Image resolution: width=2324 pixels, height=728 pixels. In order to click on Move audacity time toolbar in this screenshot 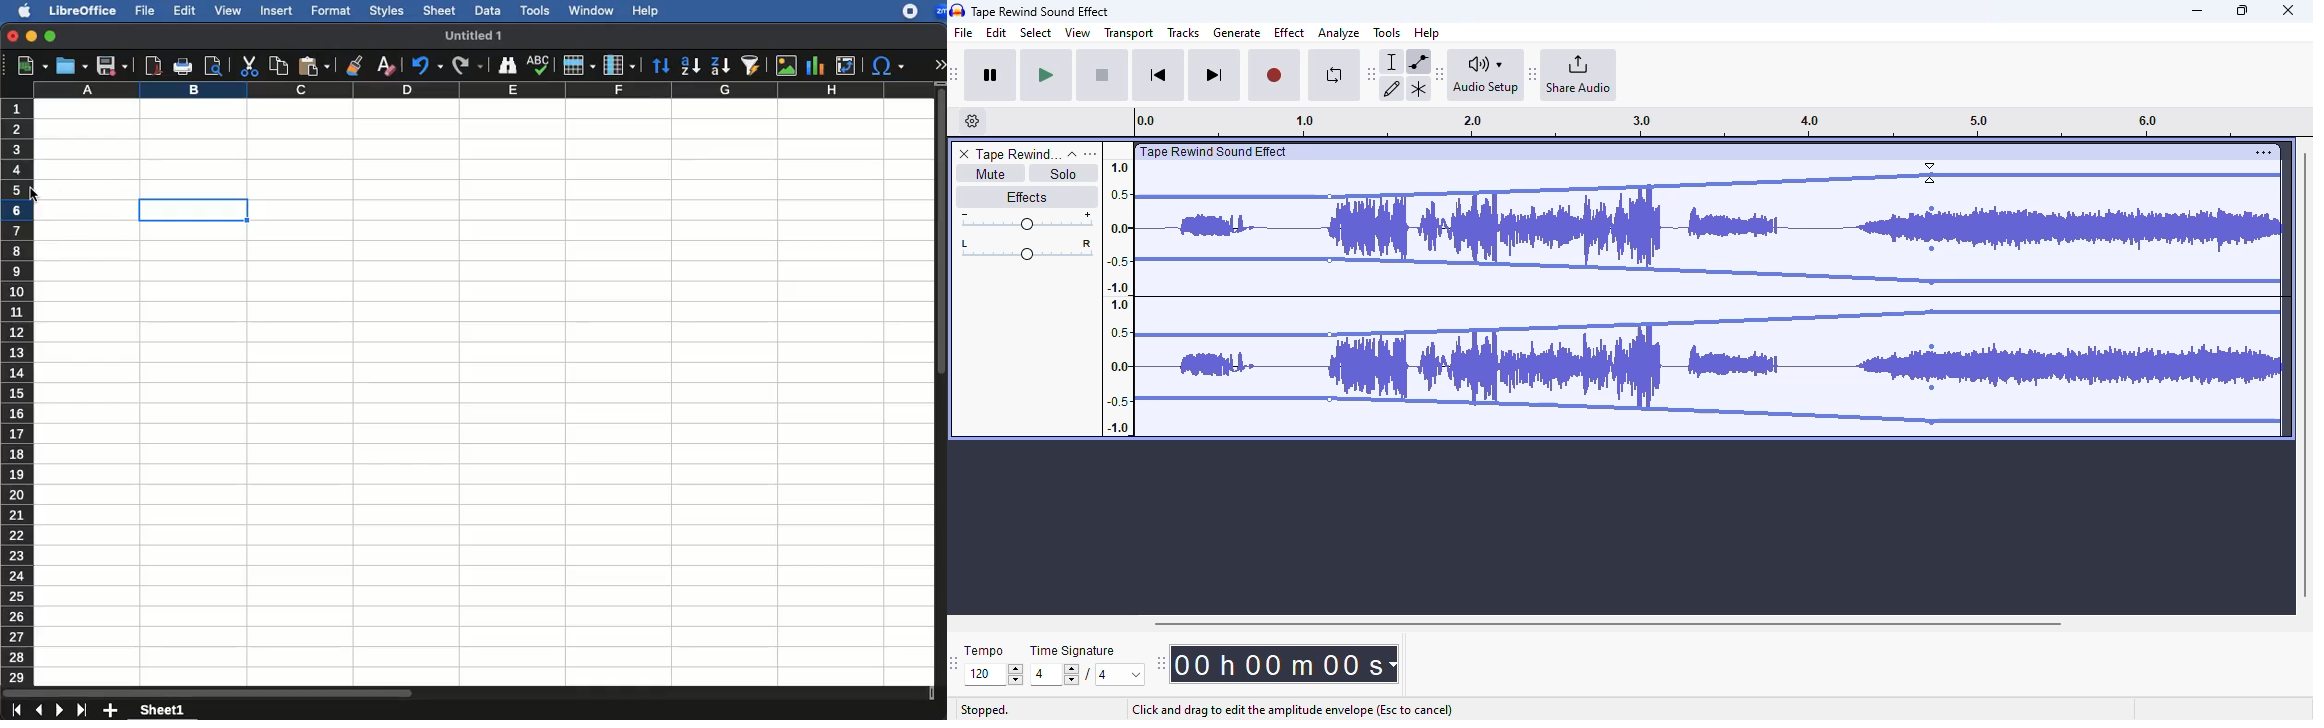, I will do `click(1160, 663)`.